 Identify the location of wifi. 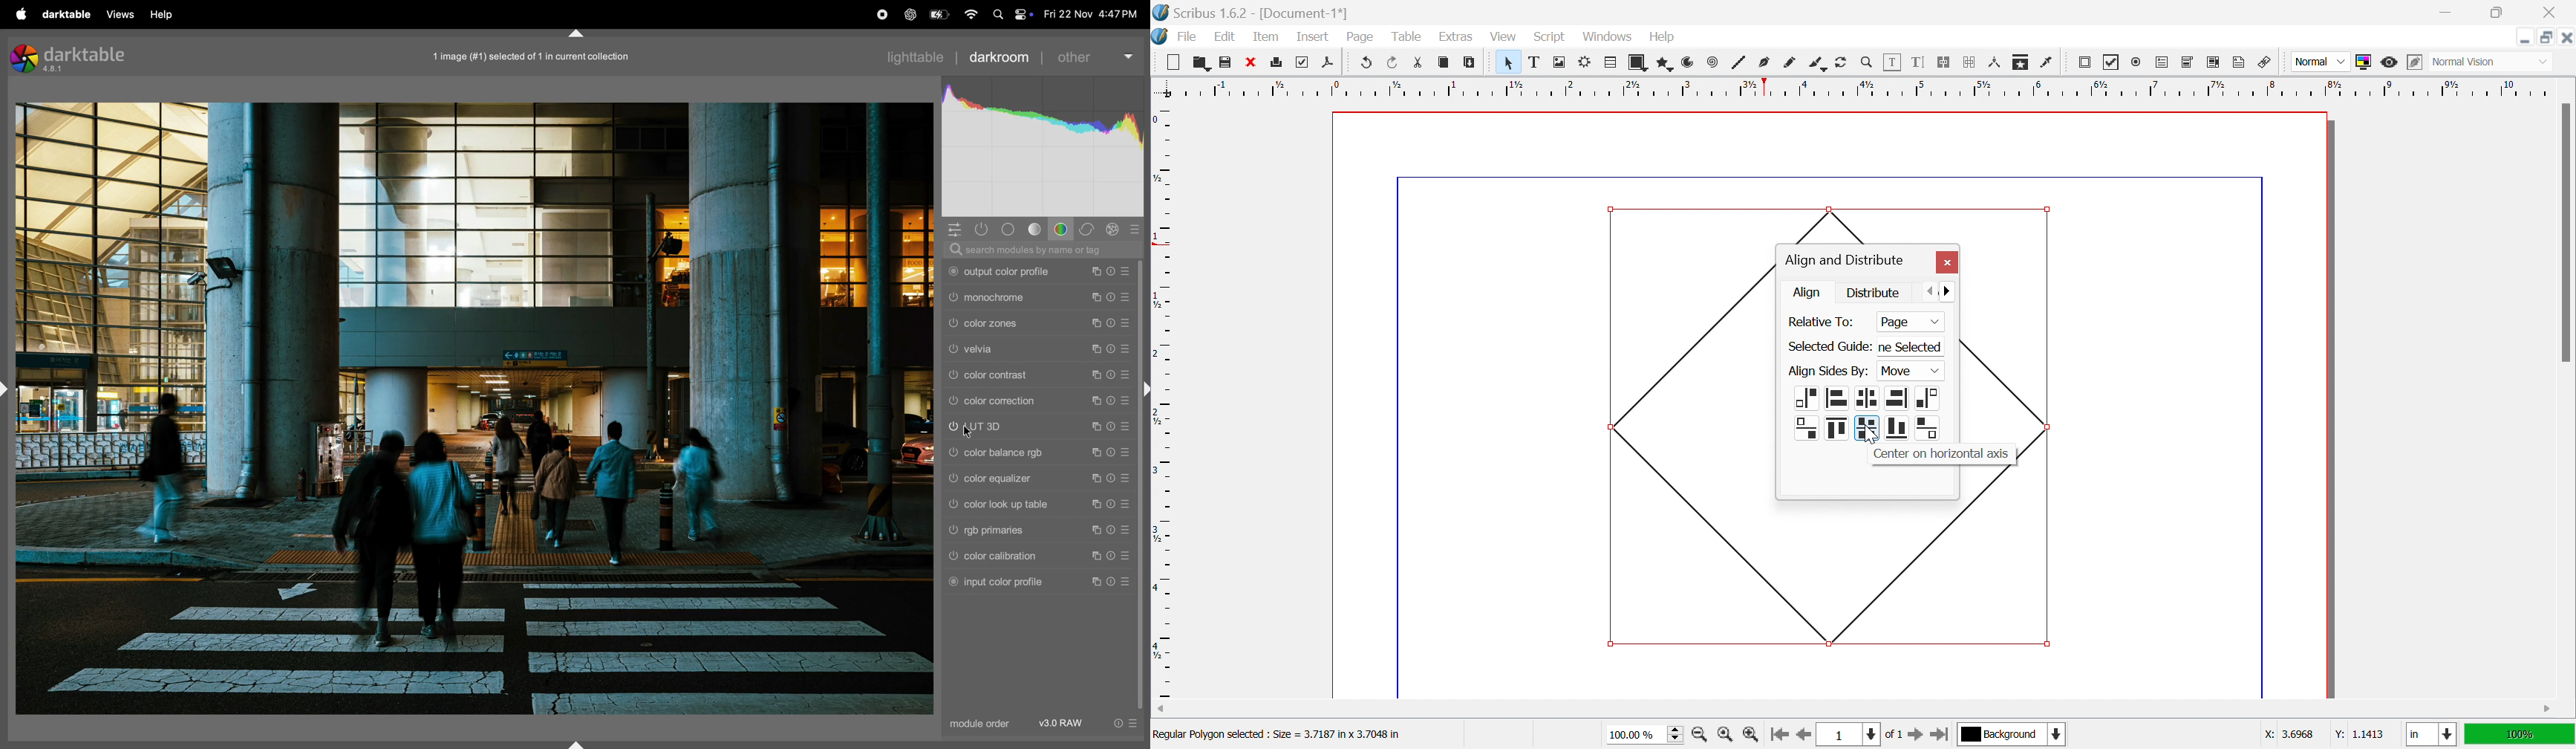
(969, 15).